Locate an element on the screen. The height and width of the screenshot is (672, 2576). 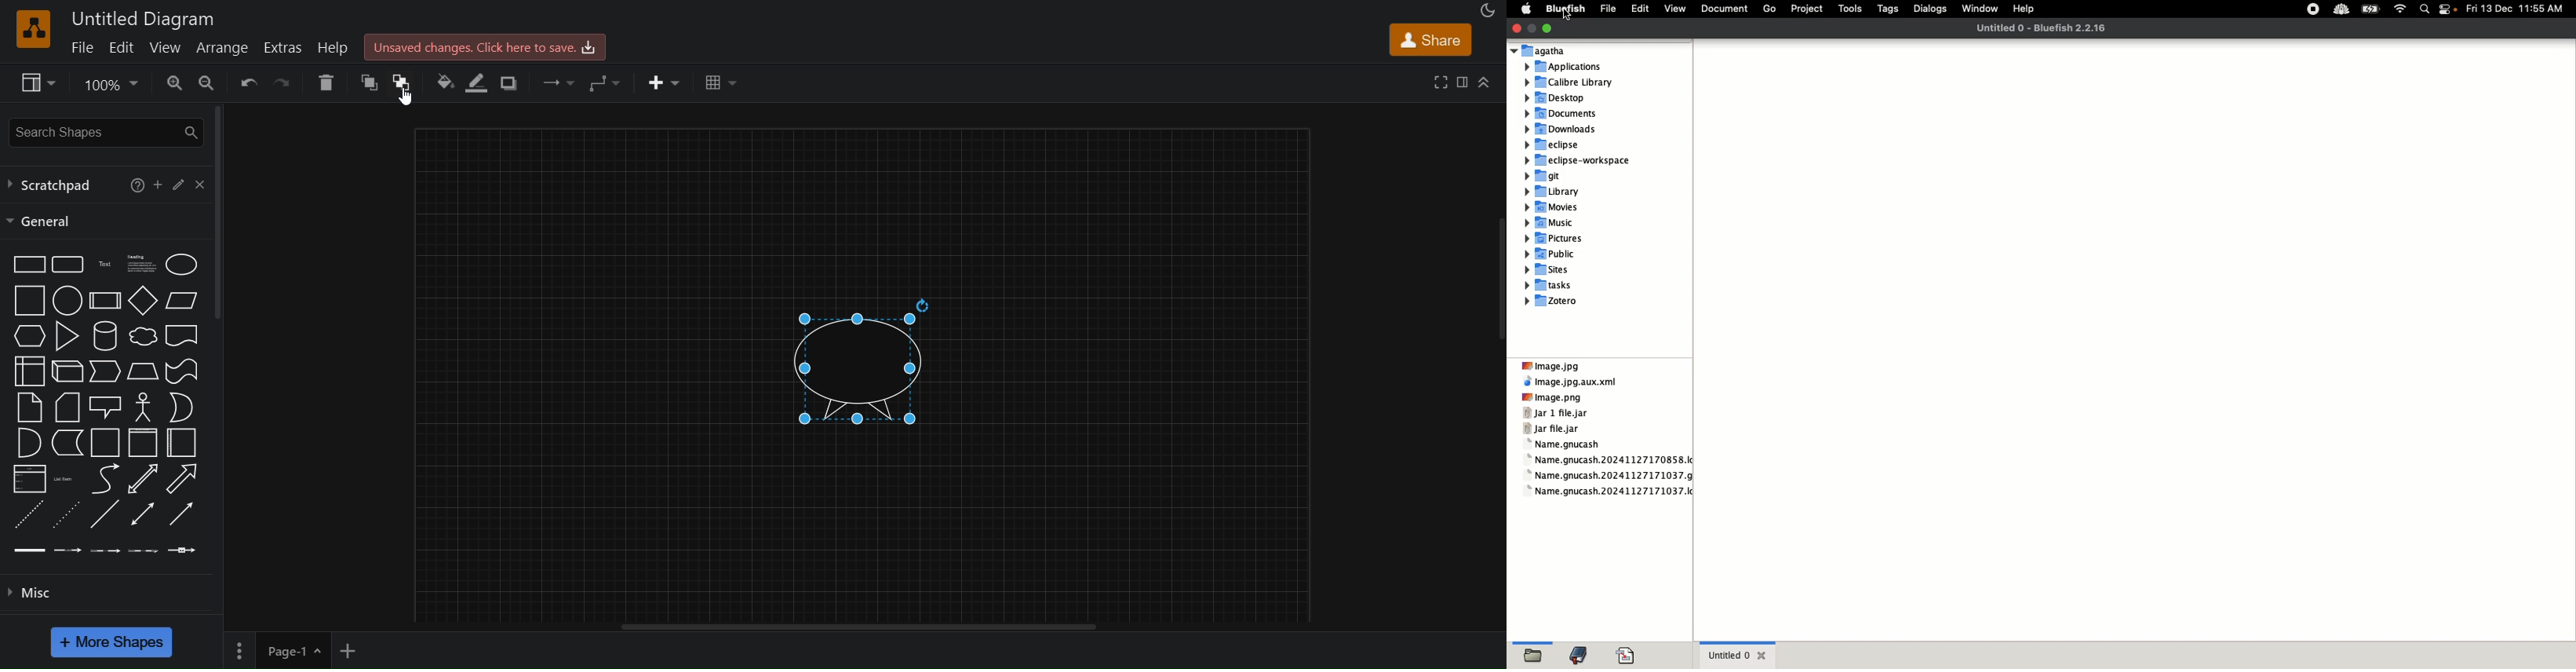
link  is located at coordinates (105, 515).